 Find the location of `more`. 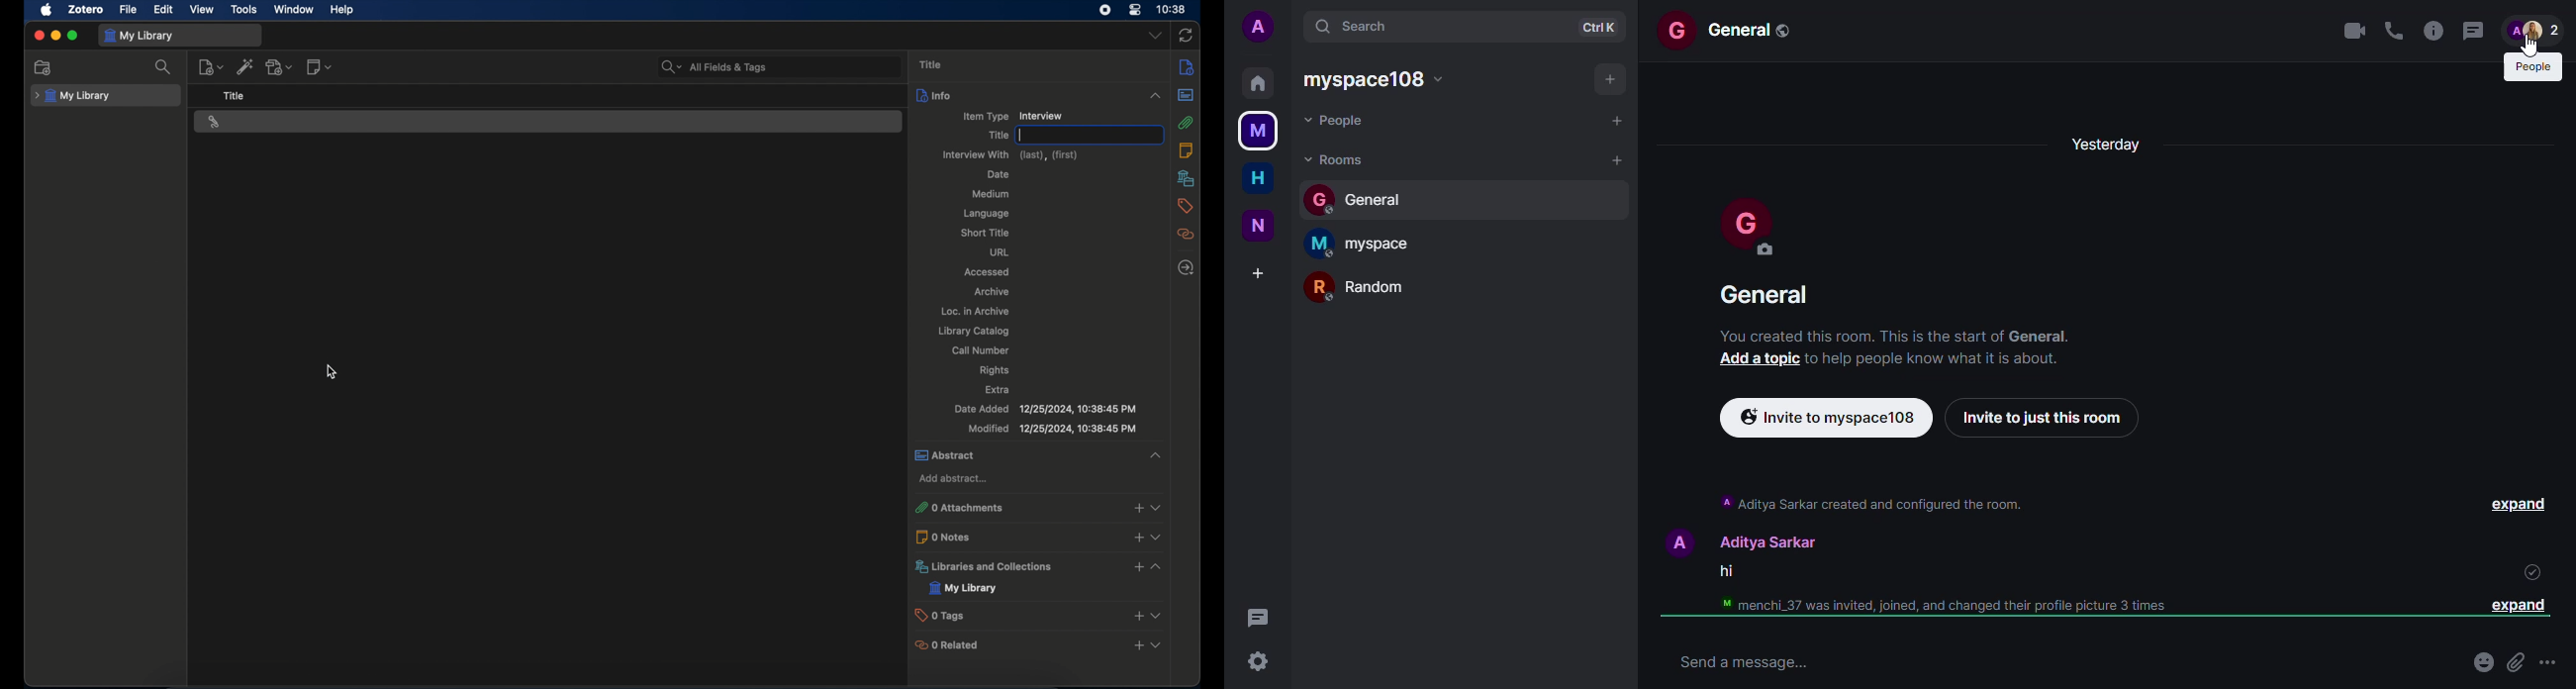

more is located at coordinates (2551, 658).